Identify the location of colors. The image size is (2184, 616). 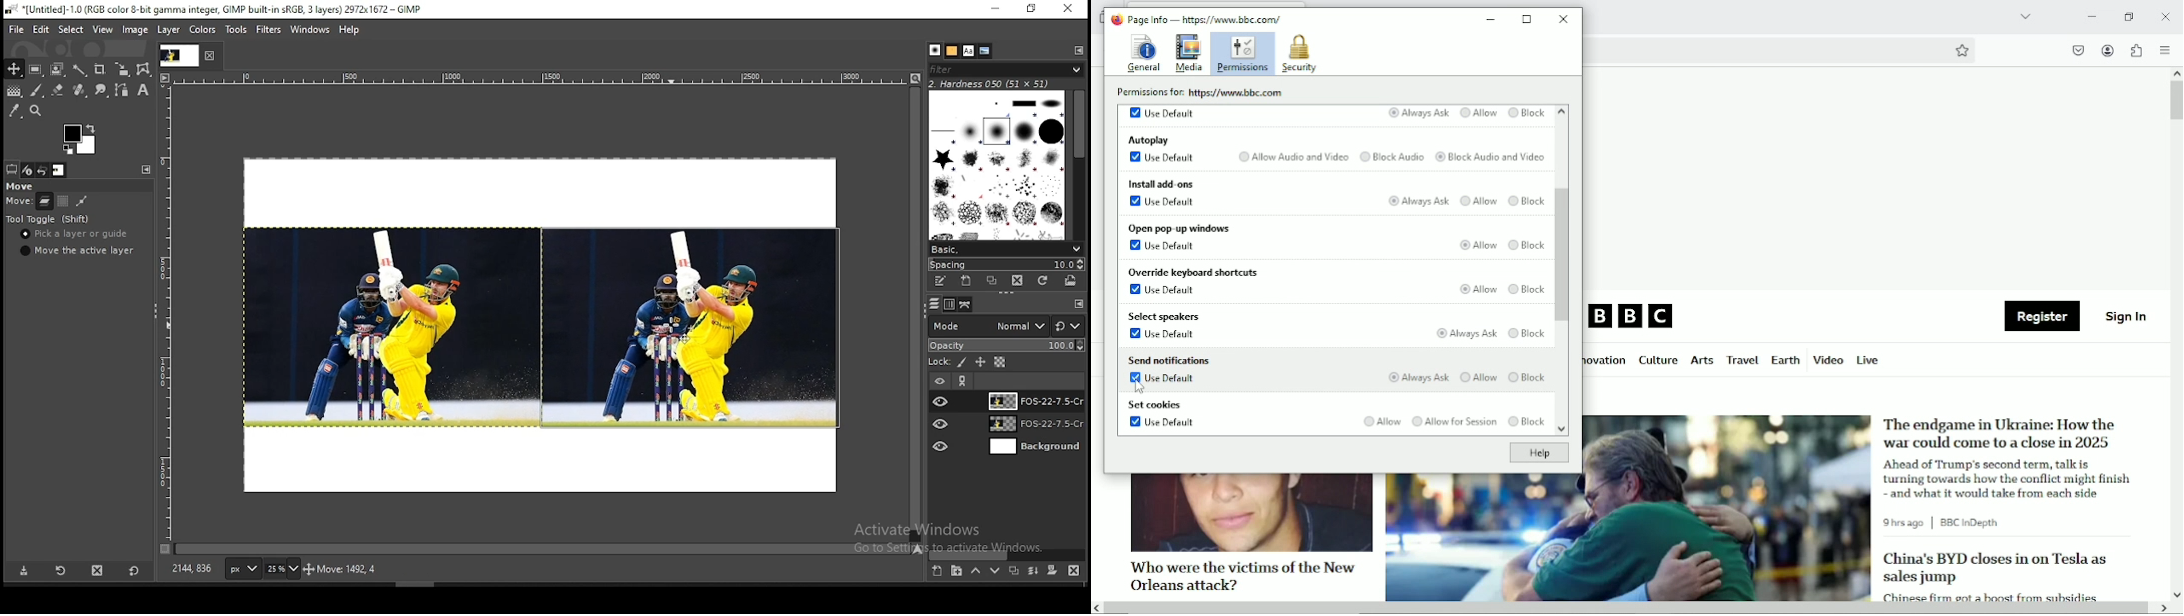
(79, 139).